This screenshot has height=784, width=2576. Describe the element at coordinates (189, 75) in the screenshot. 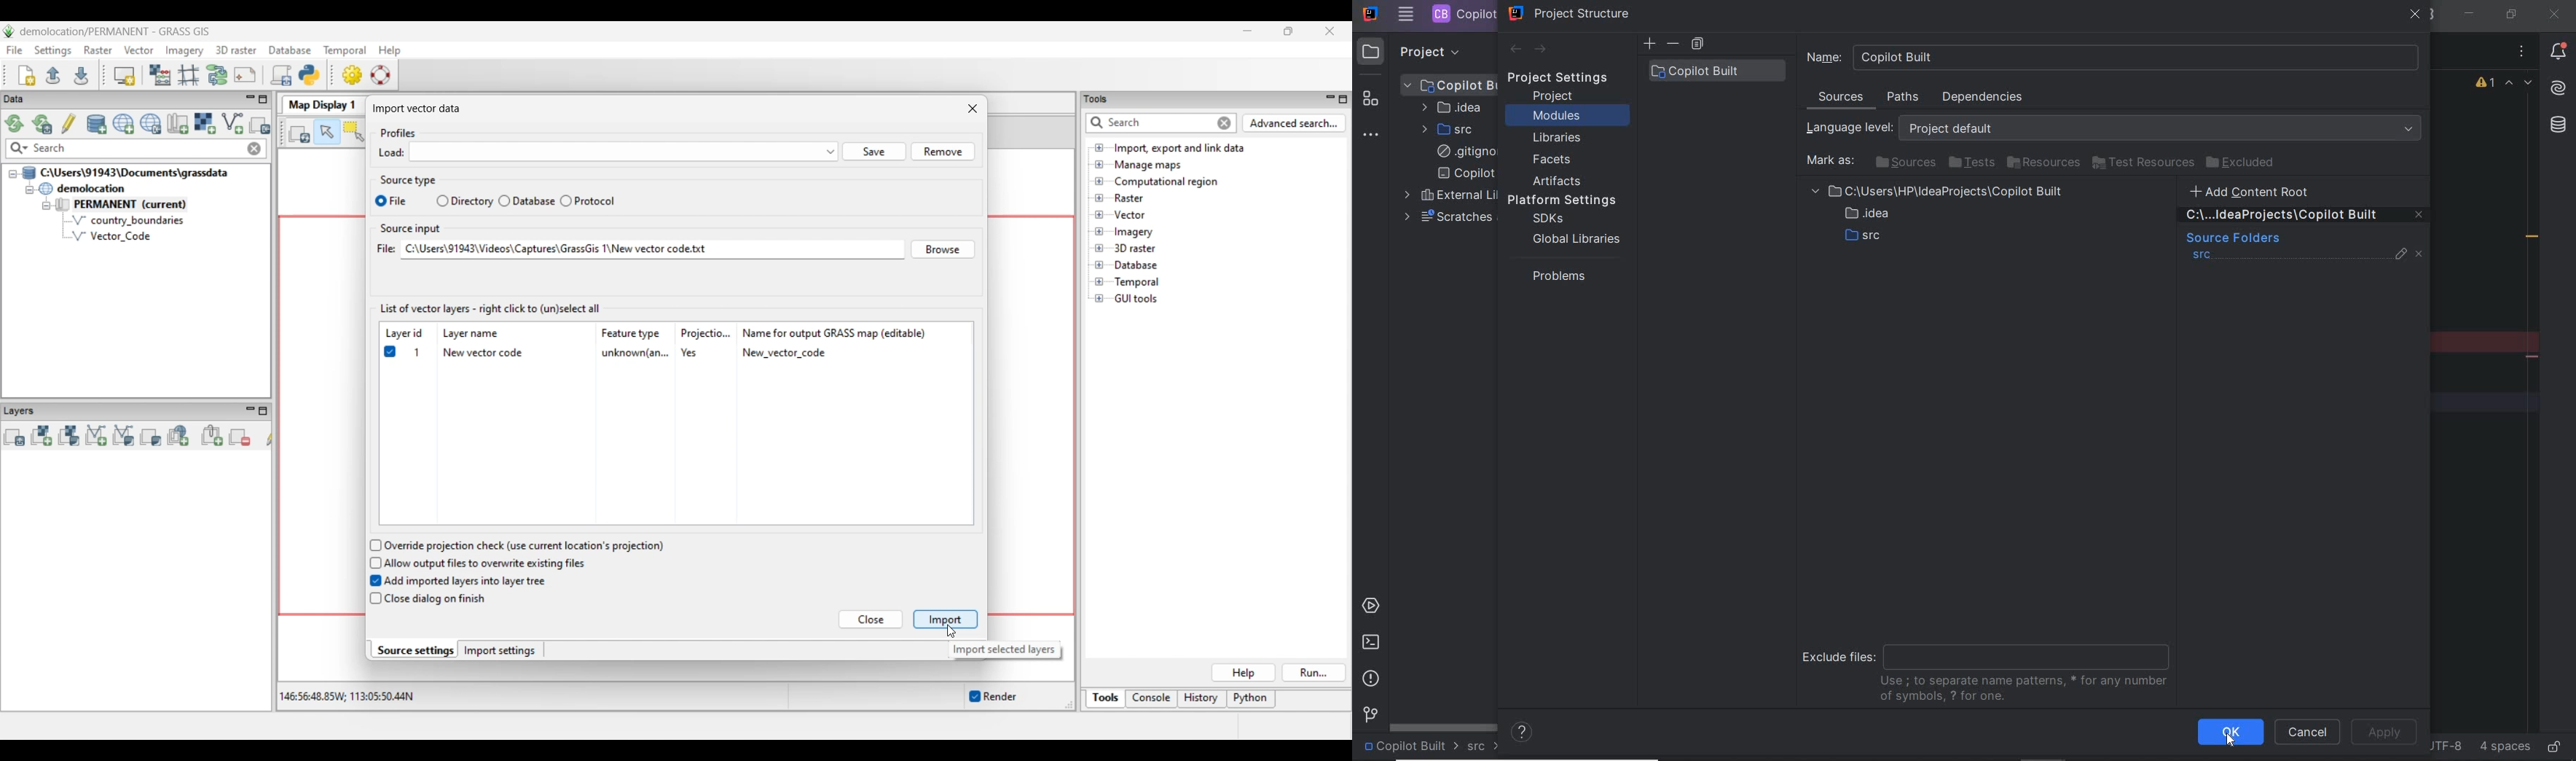

I see `Georectifier` at that location.